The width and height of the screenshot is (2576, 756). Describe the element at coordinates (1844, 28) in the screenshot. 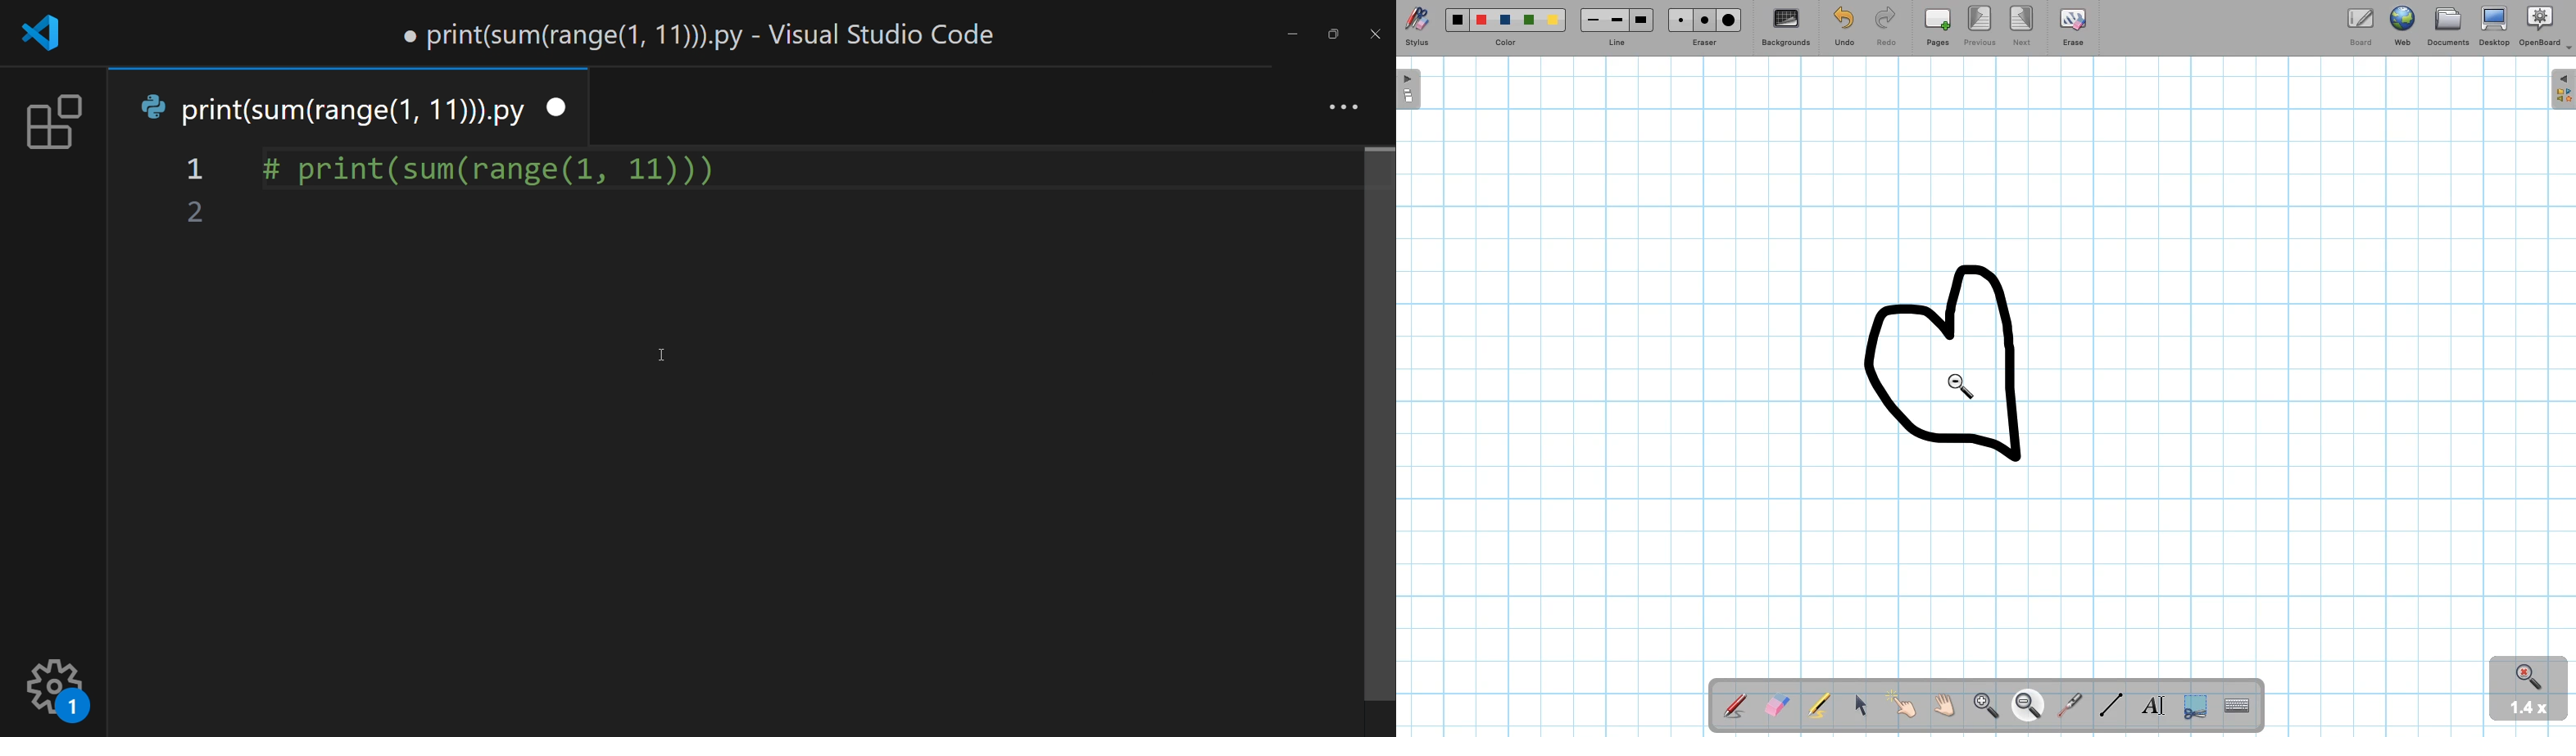

I see `Undo` at that location.